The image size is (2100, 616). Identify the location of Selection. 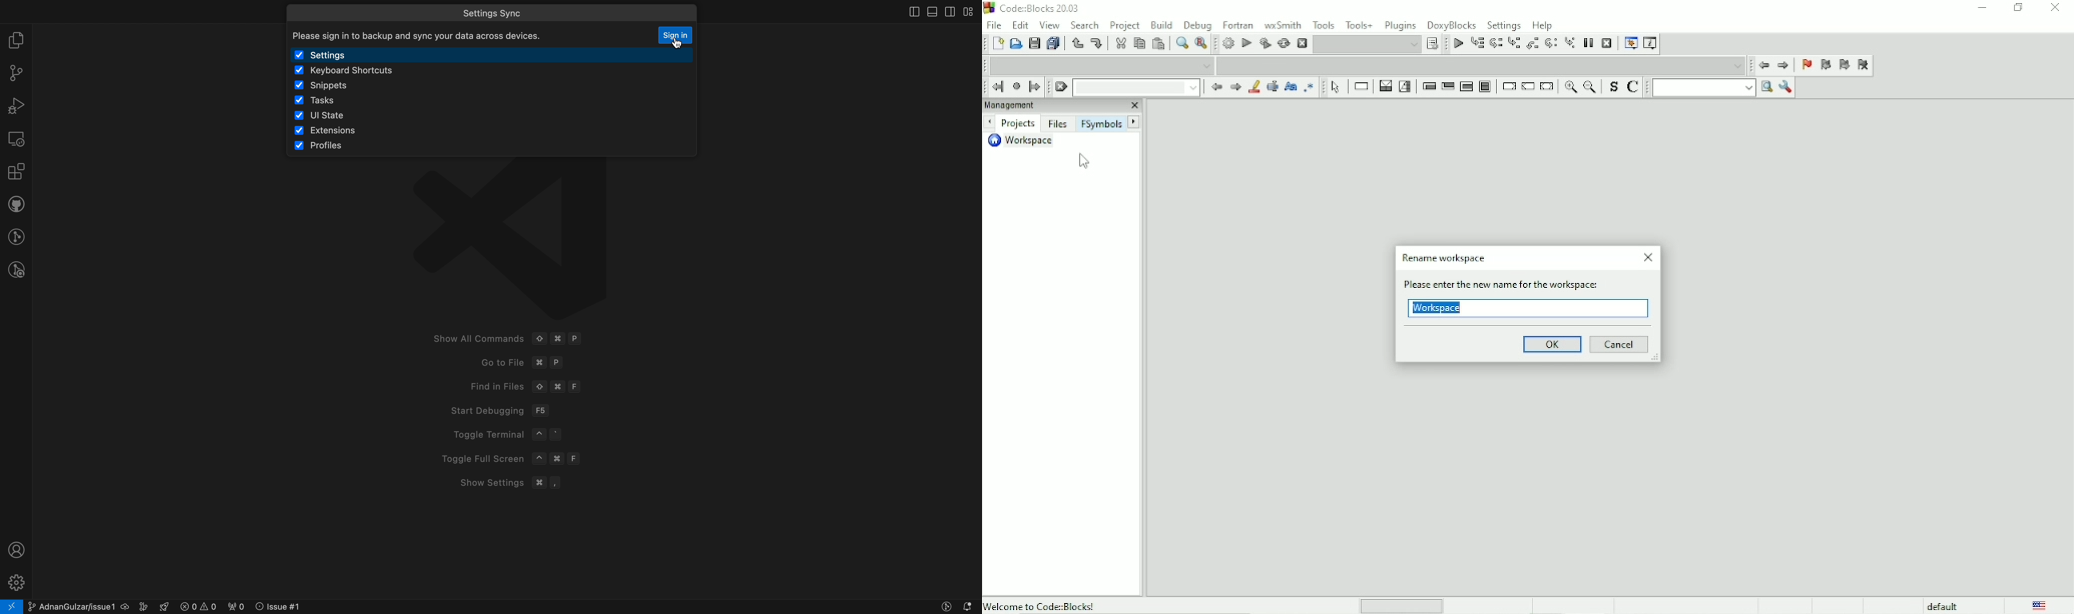
(1406, 86).